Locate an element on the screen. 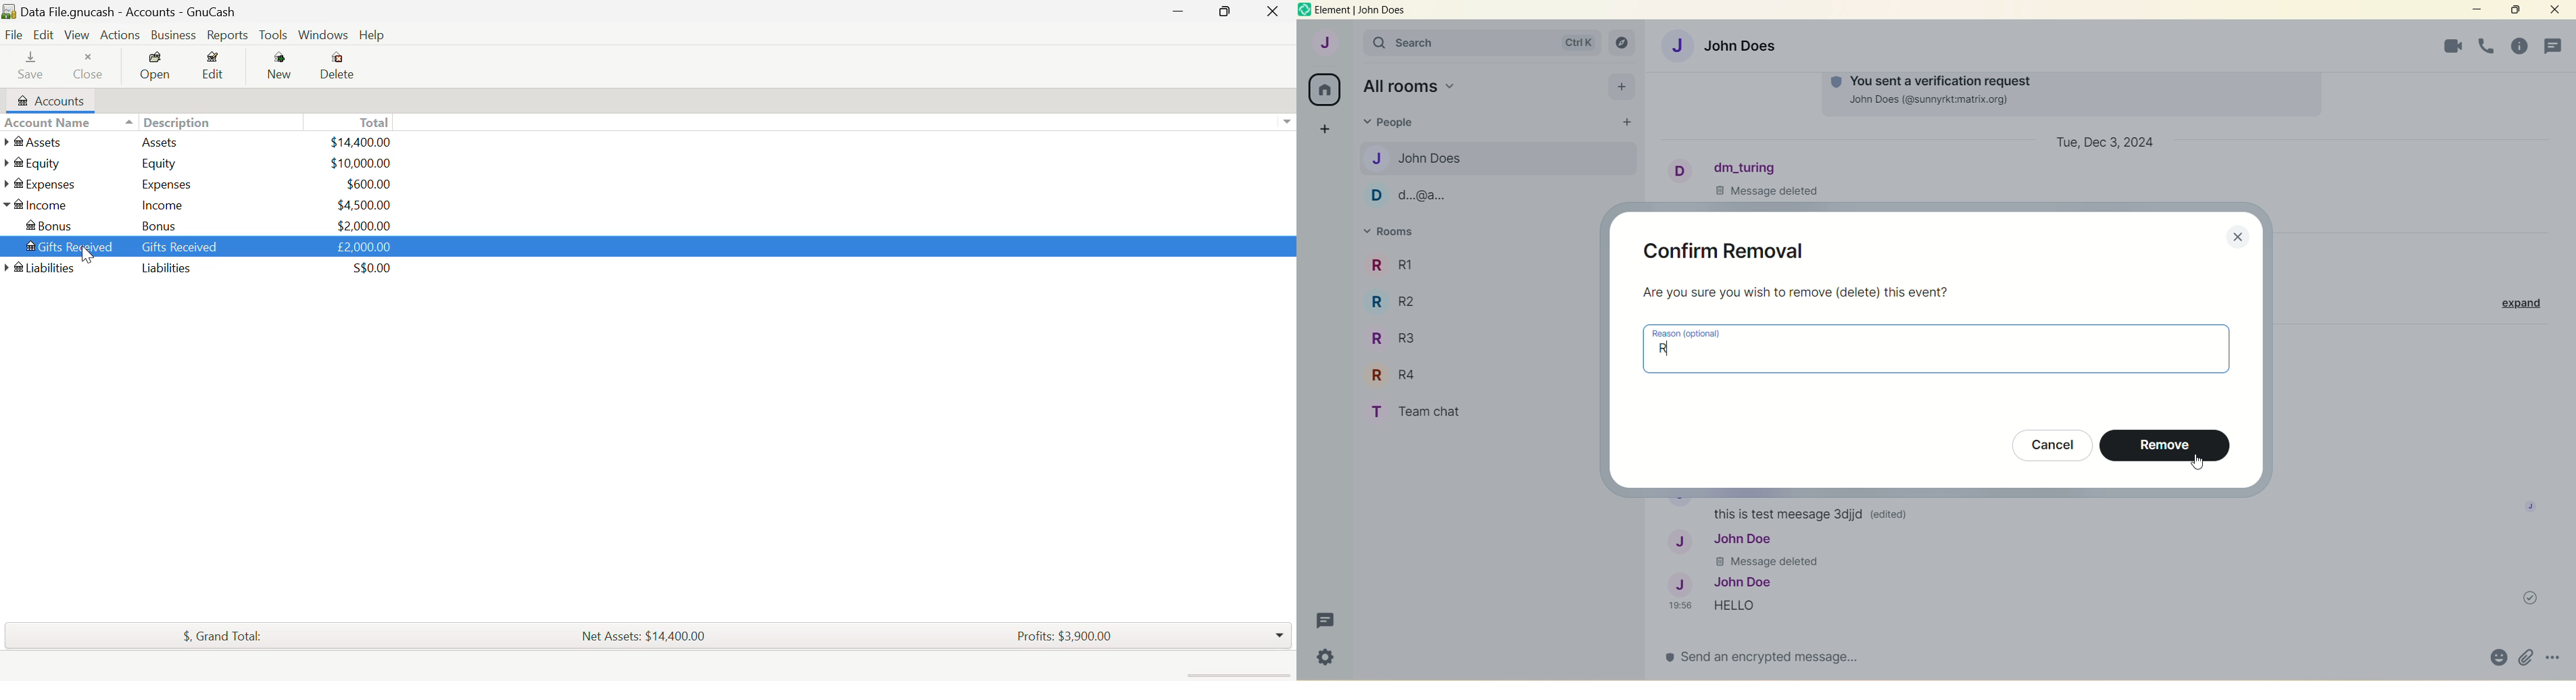  USD is located at coordinates (364, 183).